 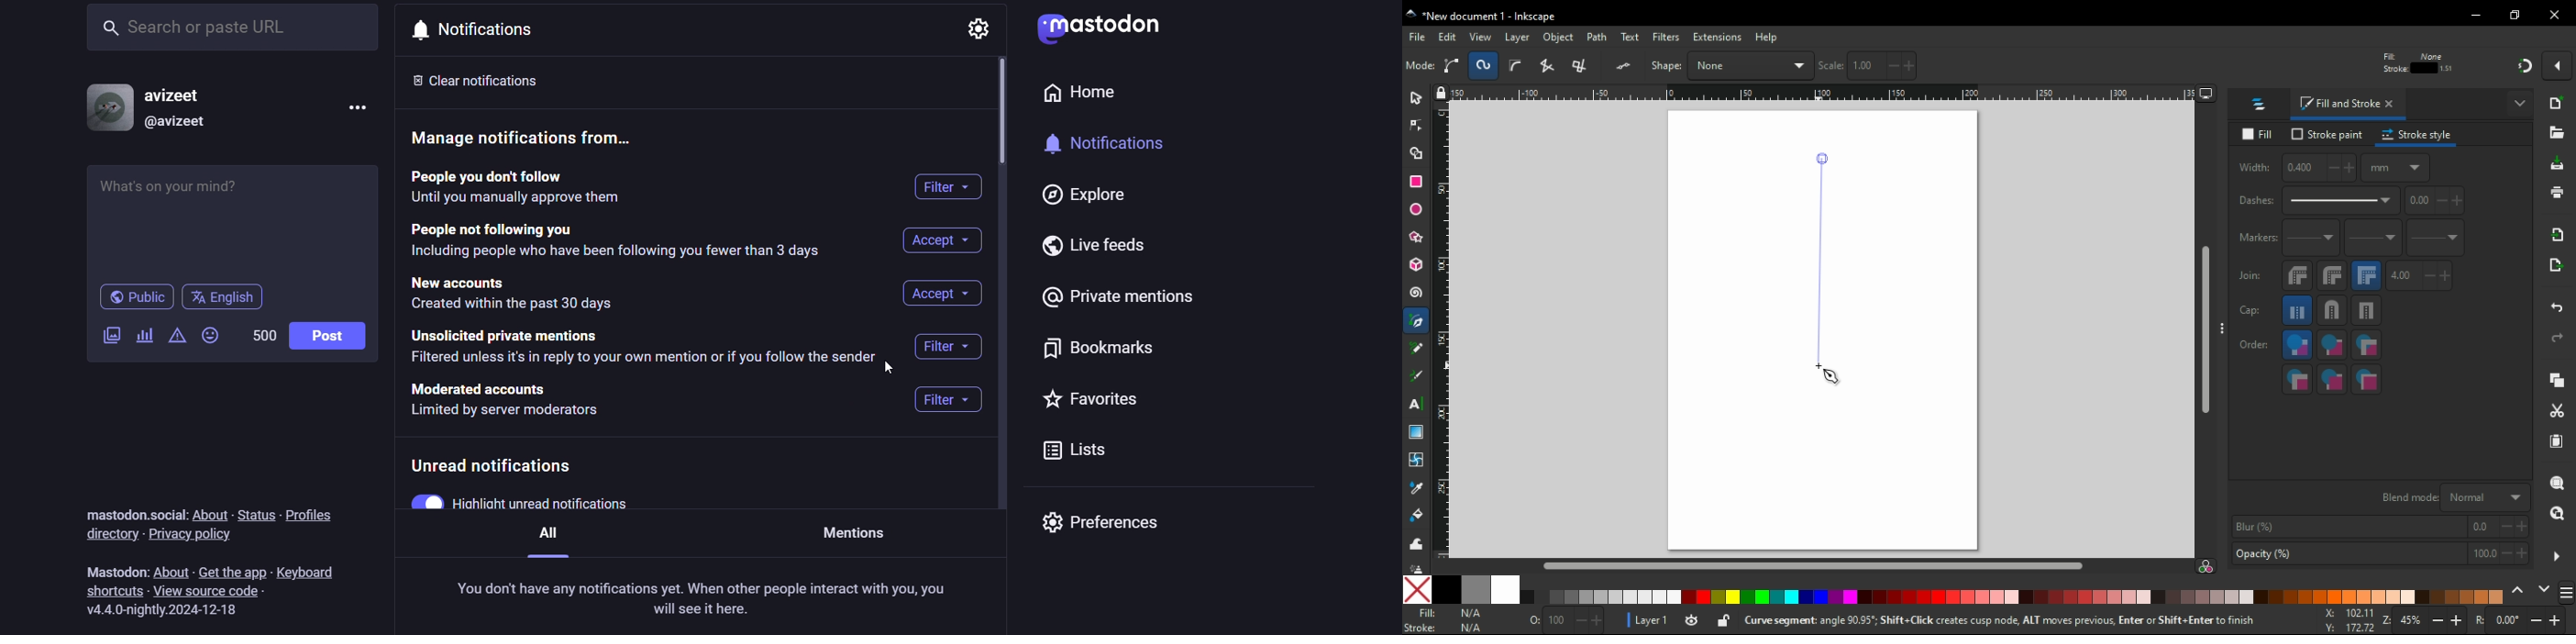 I want to click on pencil, so click(x=1417, y=348).